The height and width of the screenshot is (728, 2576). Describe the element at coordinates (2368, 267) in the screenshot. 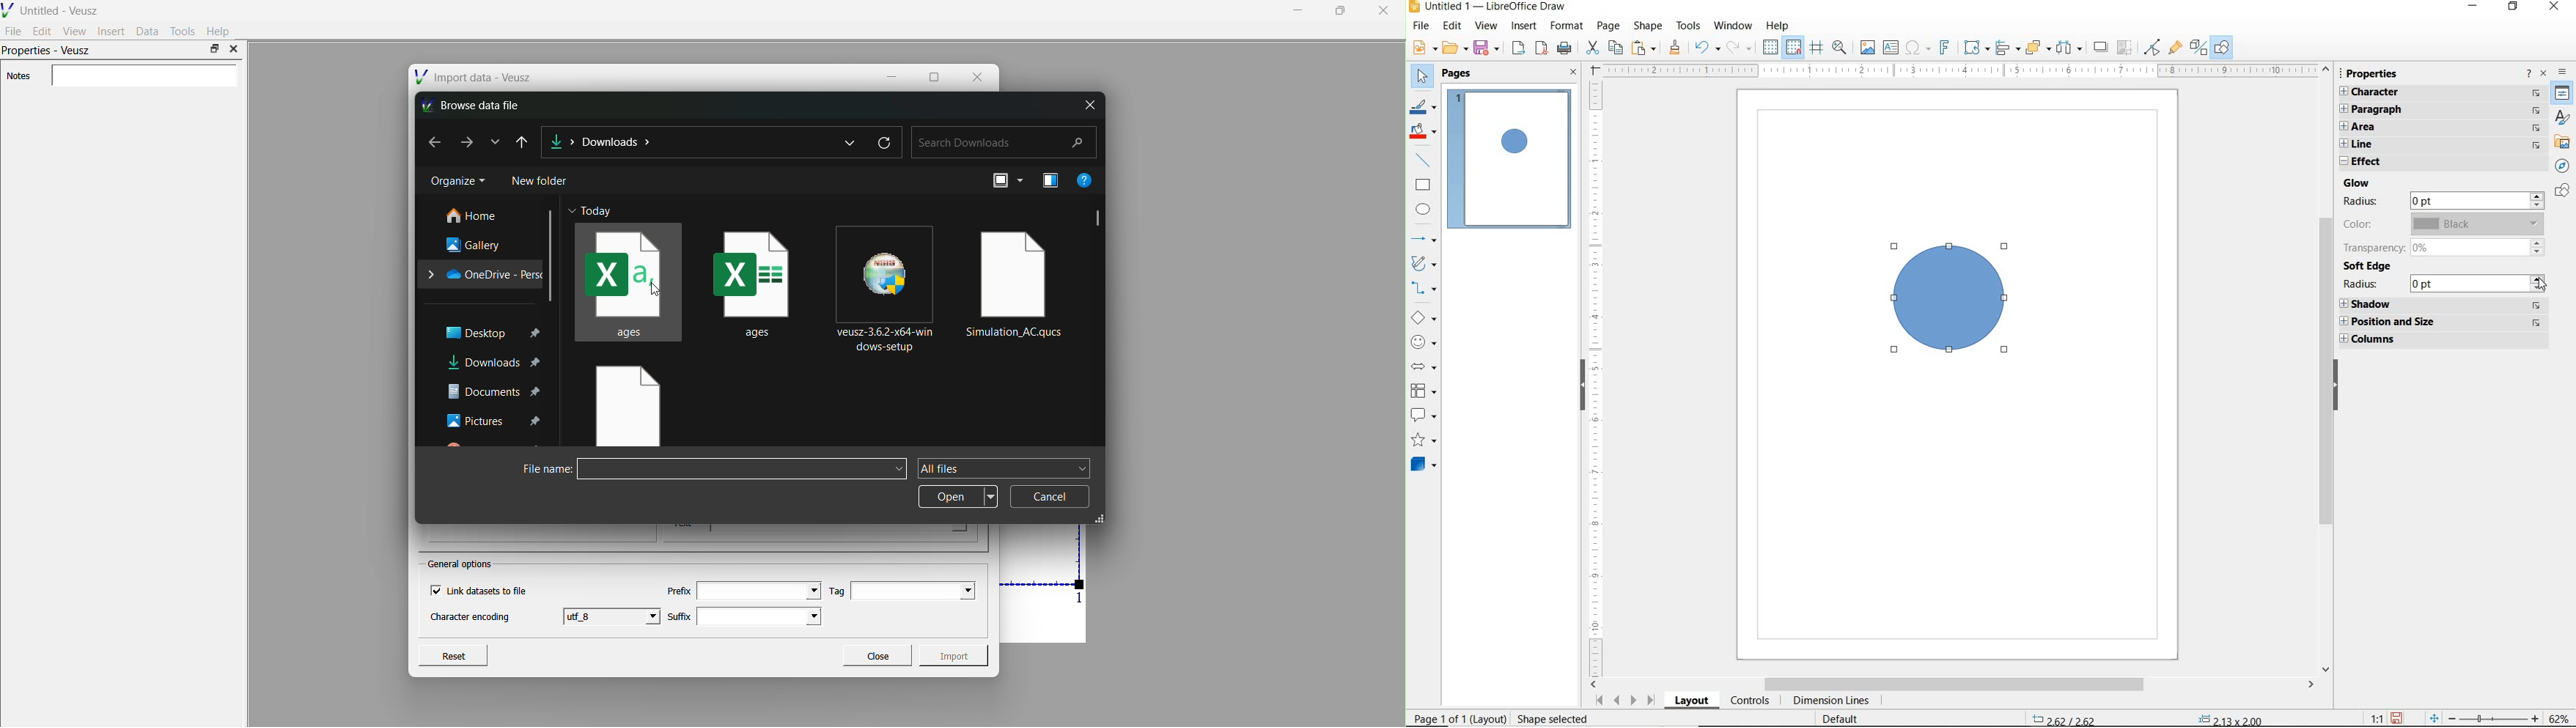

I see `SOFT EDGE` at that location.